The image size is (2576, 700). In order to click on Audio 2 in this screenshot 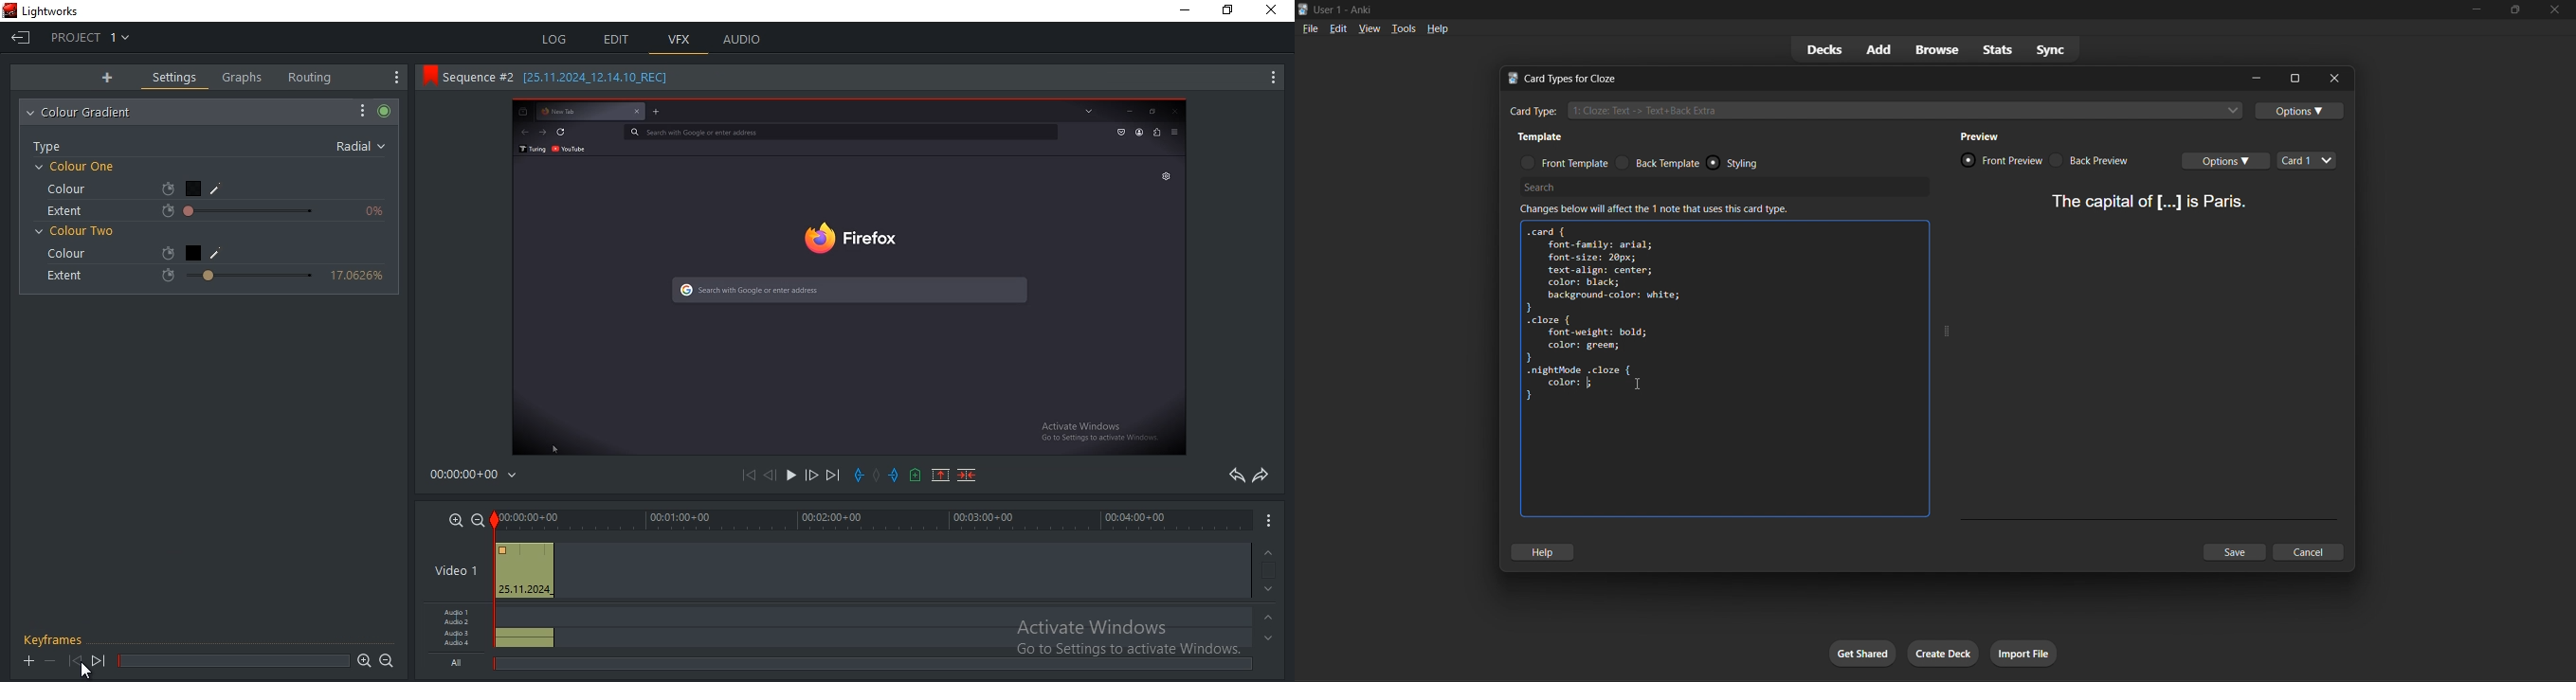, I will do `click(460, 623)`.